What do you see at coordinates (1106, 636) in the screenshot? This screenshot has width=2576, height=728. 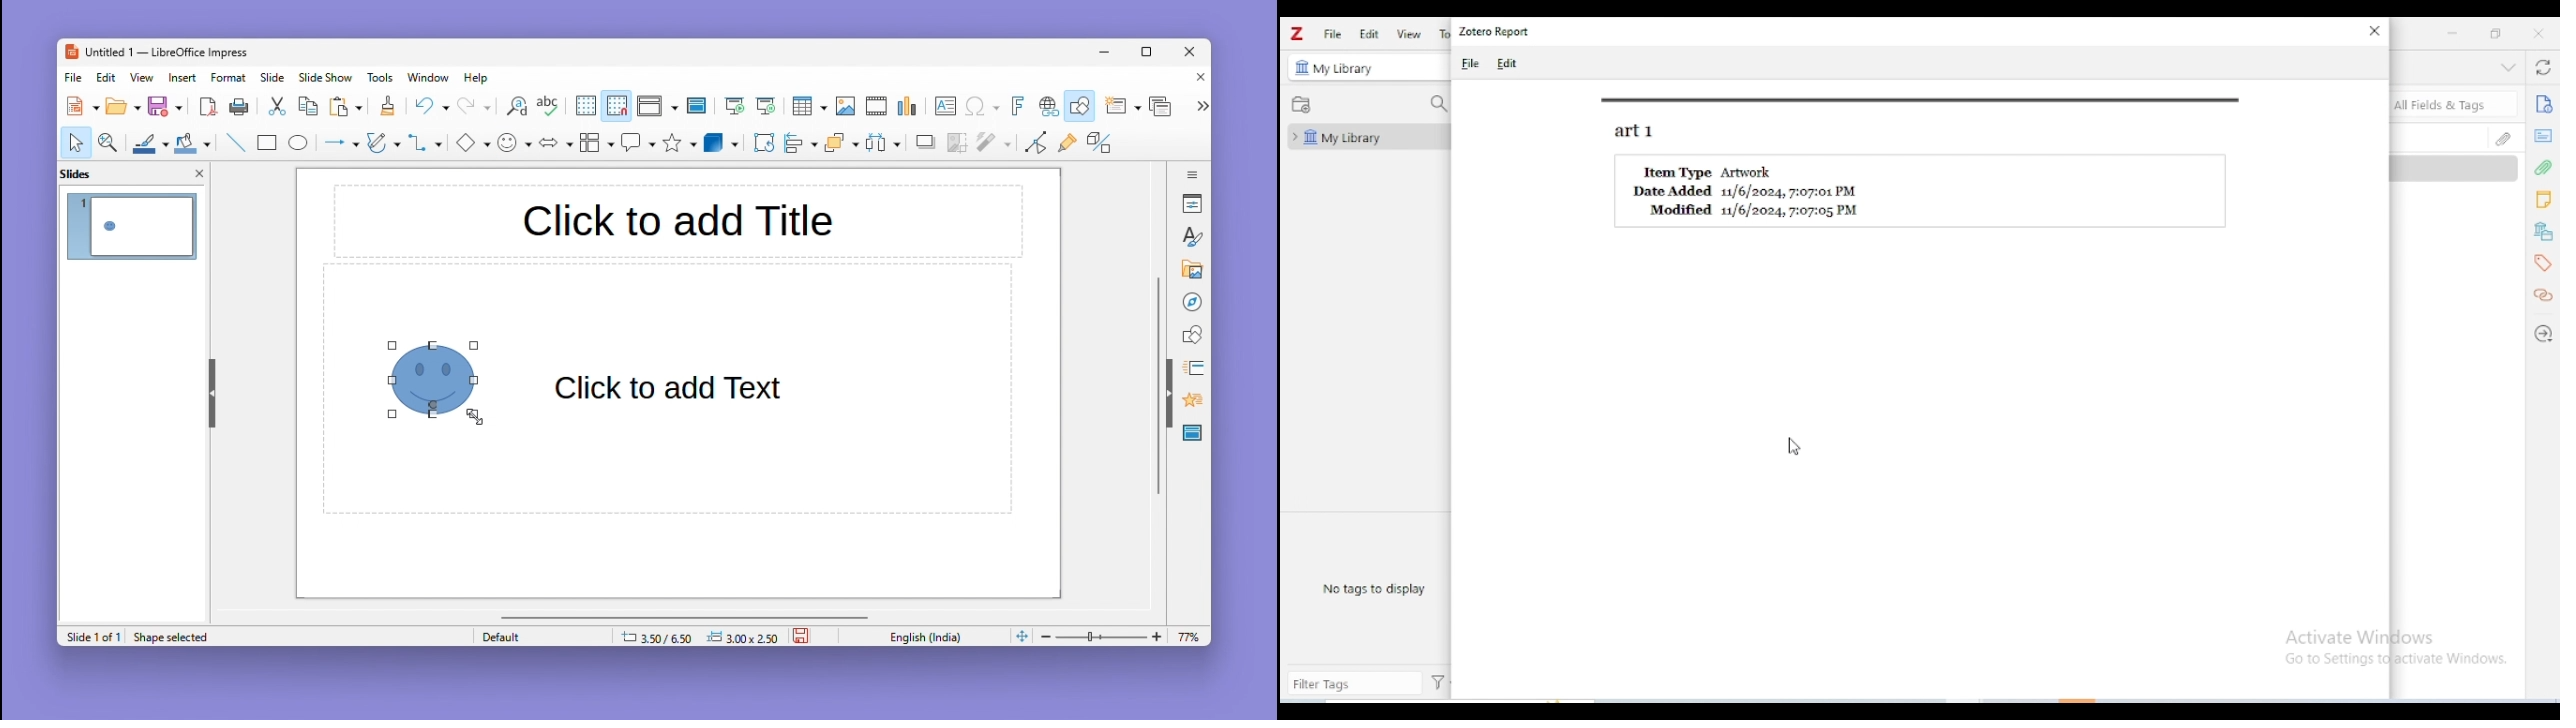 I see `zoom toggle bar` at bounding box center [1106, 636].